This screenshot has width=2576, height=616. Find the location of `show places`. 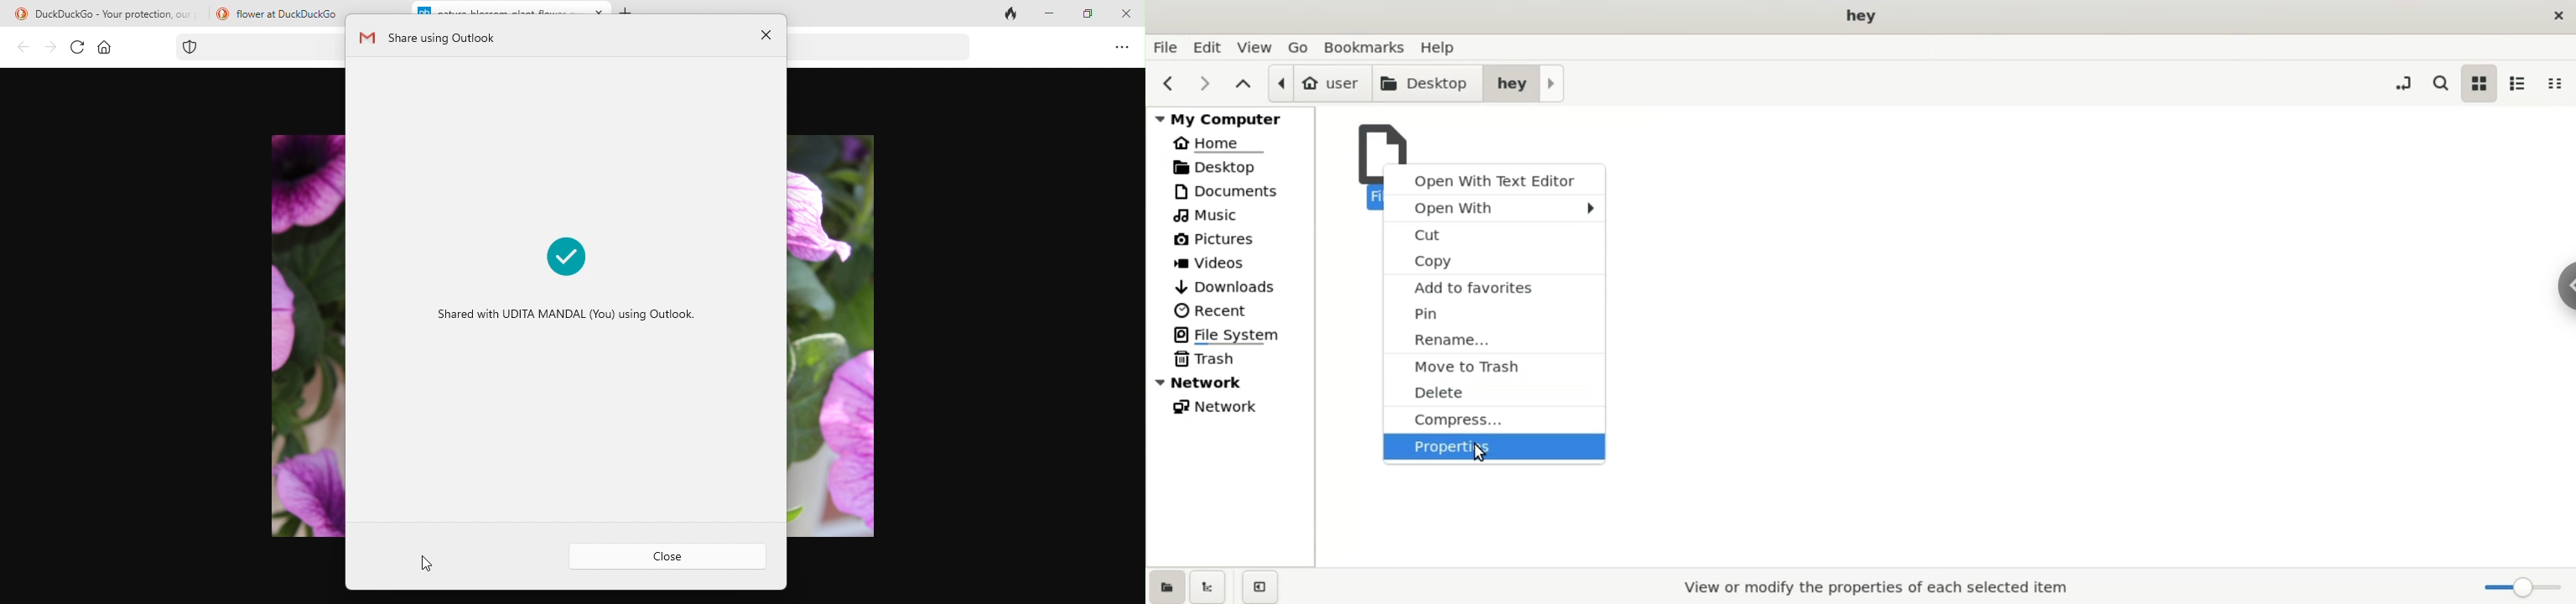

show places is located at coordinates (1165, 588).